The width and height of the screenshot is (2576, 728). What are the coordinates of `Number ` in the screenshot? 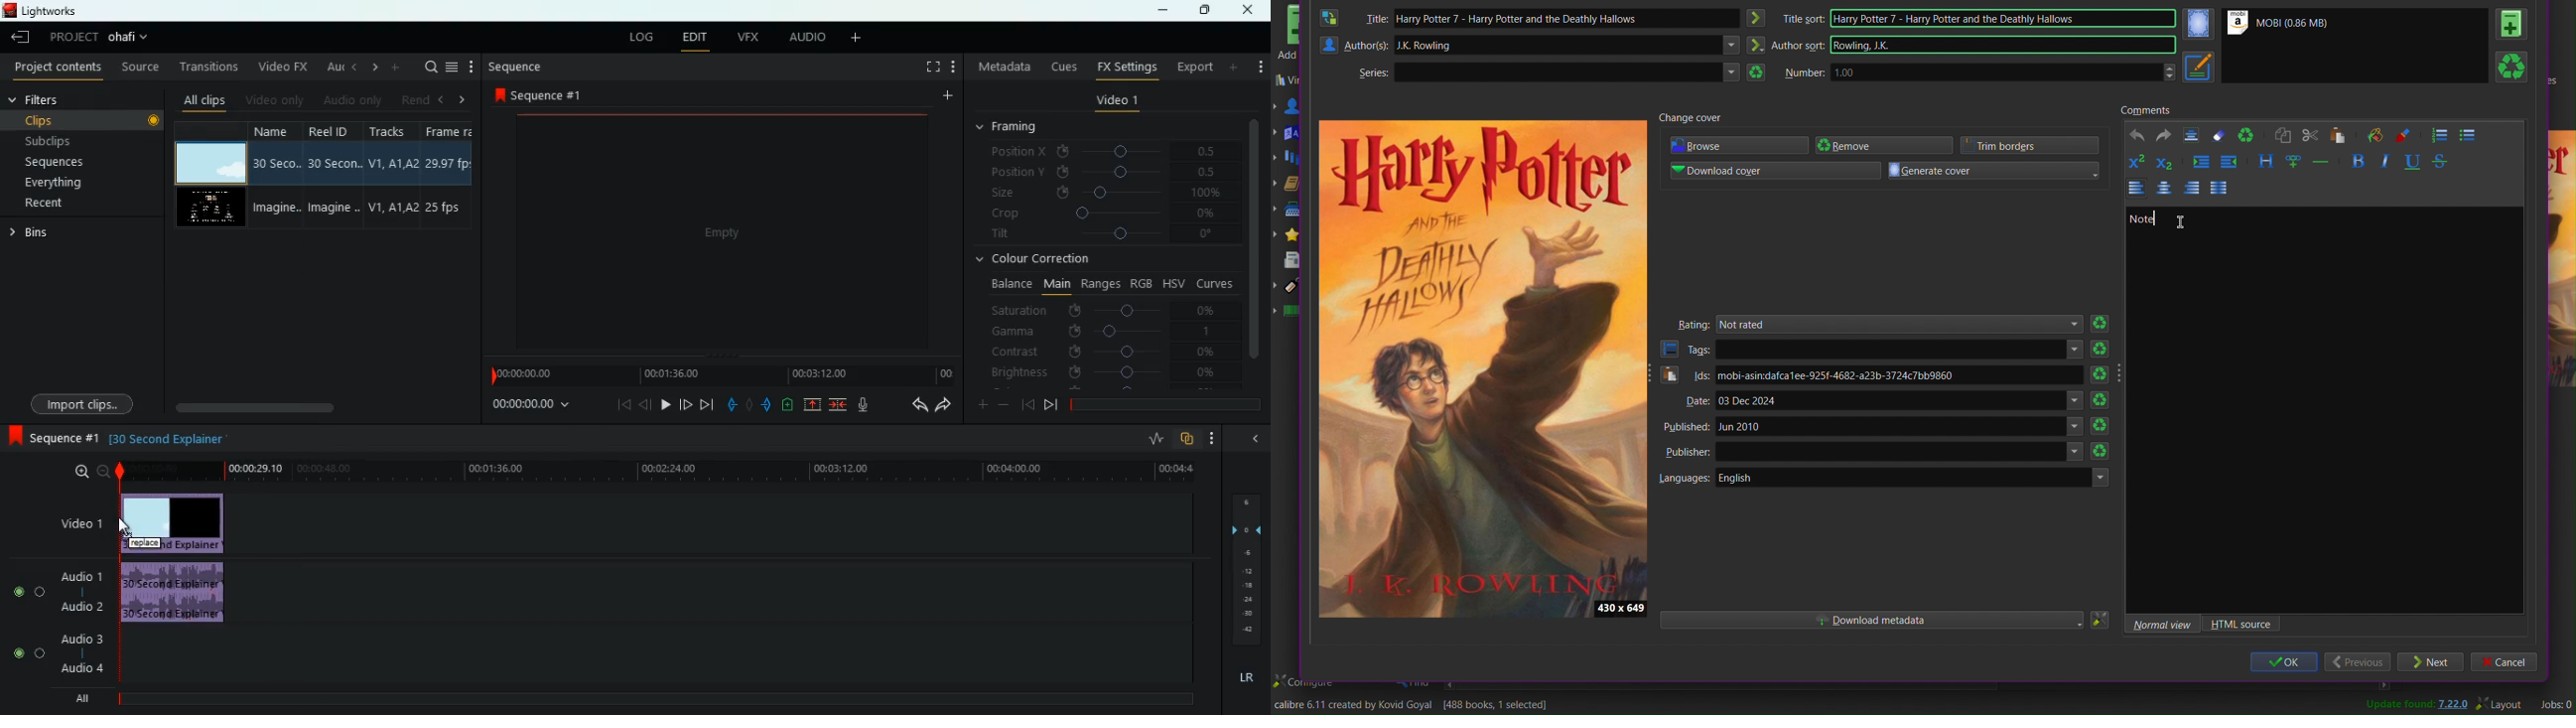 It's located at (1804, 73).